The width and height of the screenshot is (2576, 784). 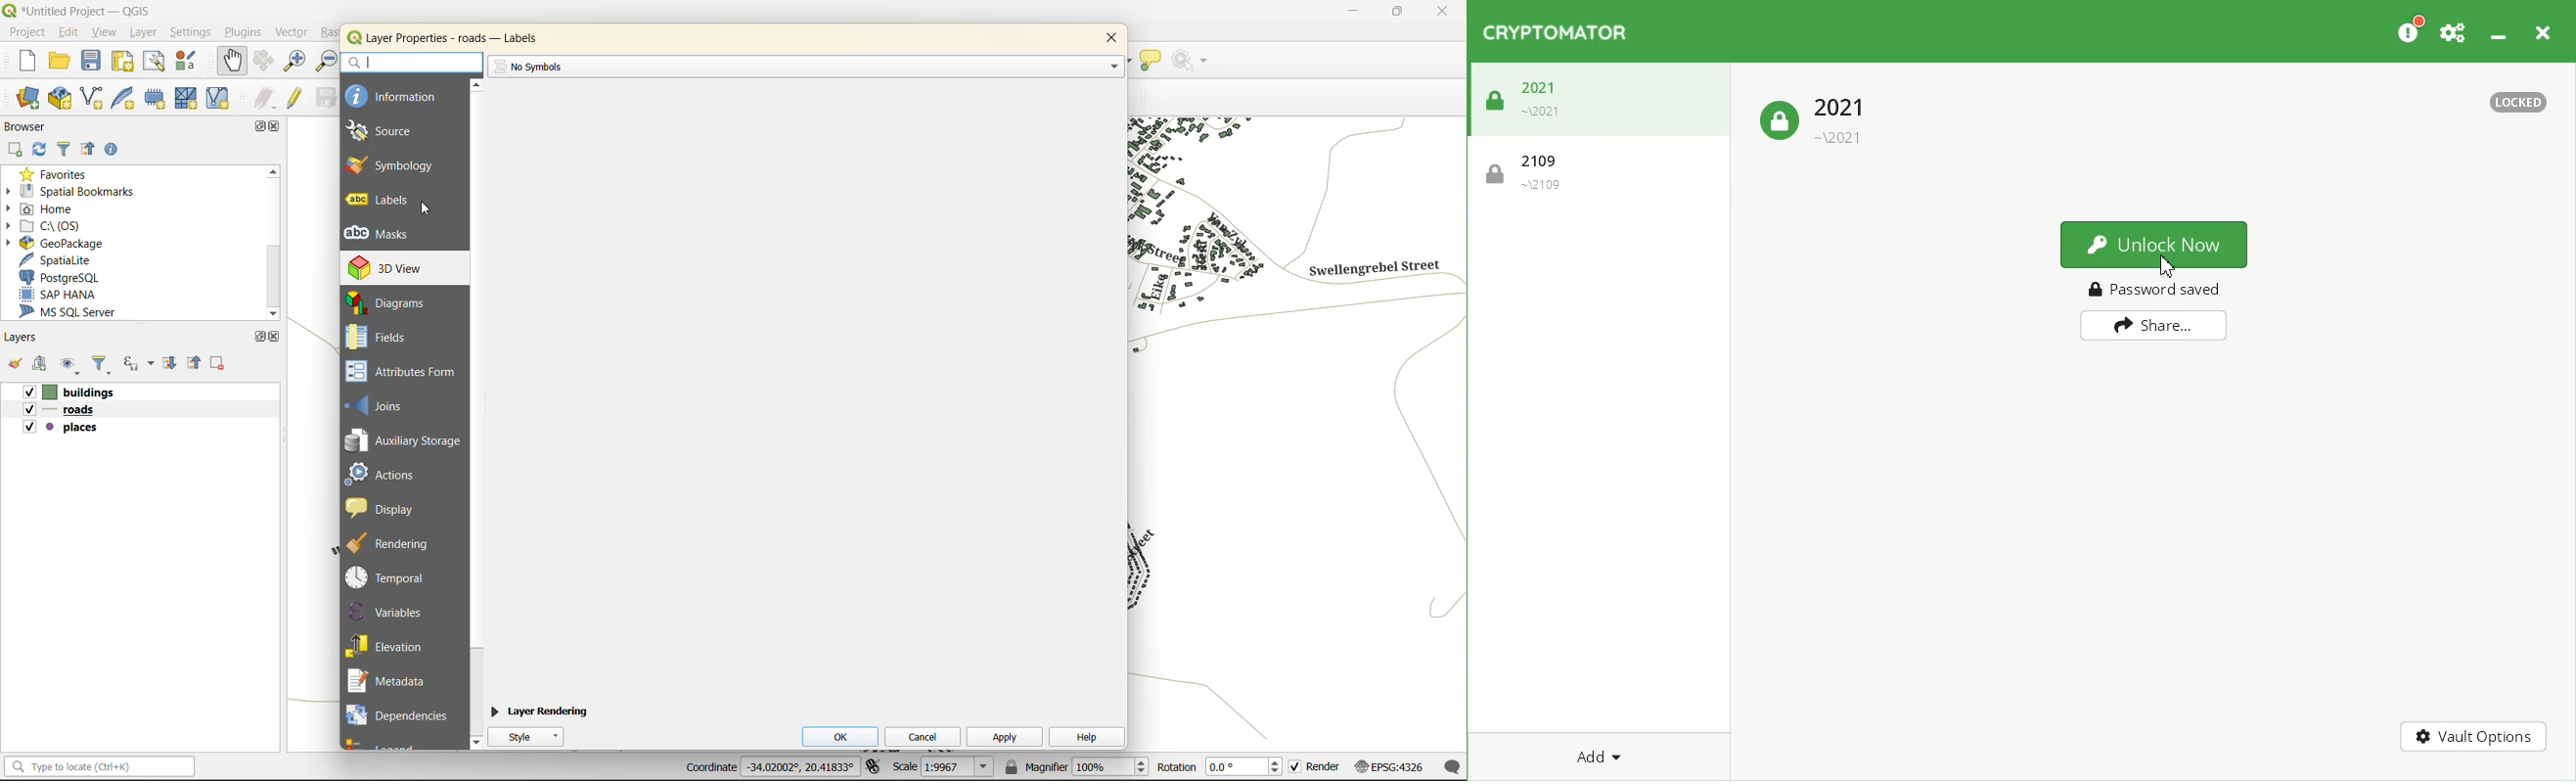 What do you see at coordinates (2542, 32) in the screenshot?
I see `Close` at bounding box center [2542, 32].